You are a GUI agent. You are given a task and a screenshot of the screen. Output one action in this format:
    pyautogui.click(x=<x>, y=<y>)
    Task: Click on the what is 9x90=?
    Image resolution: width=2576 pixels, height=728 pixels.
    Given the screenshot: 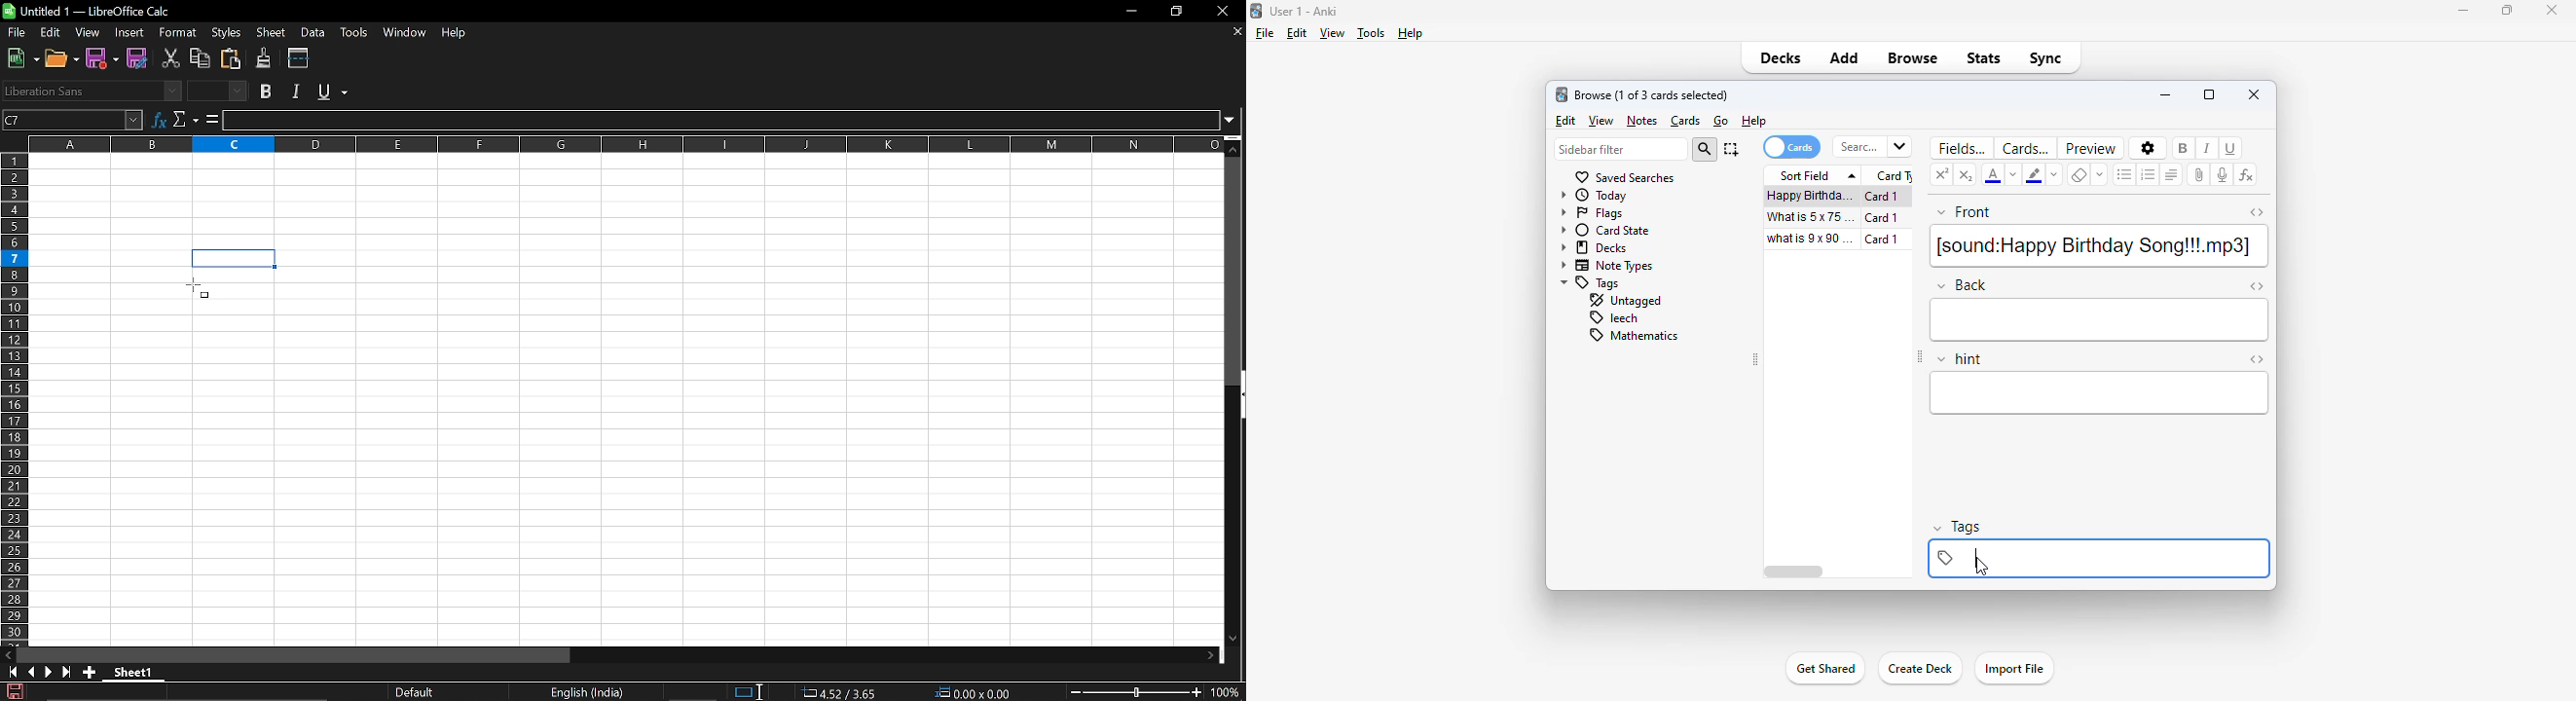 What is the action you would take?
    pyautogui.click(x=1812, y=239)
    